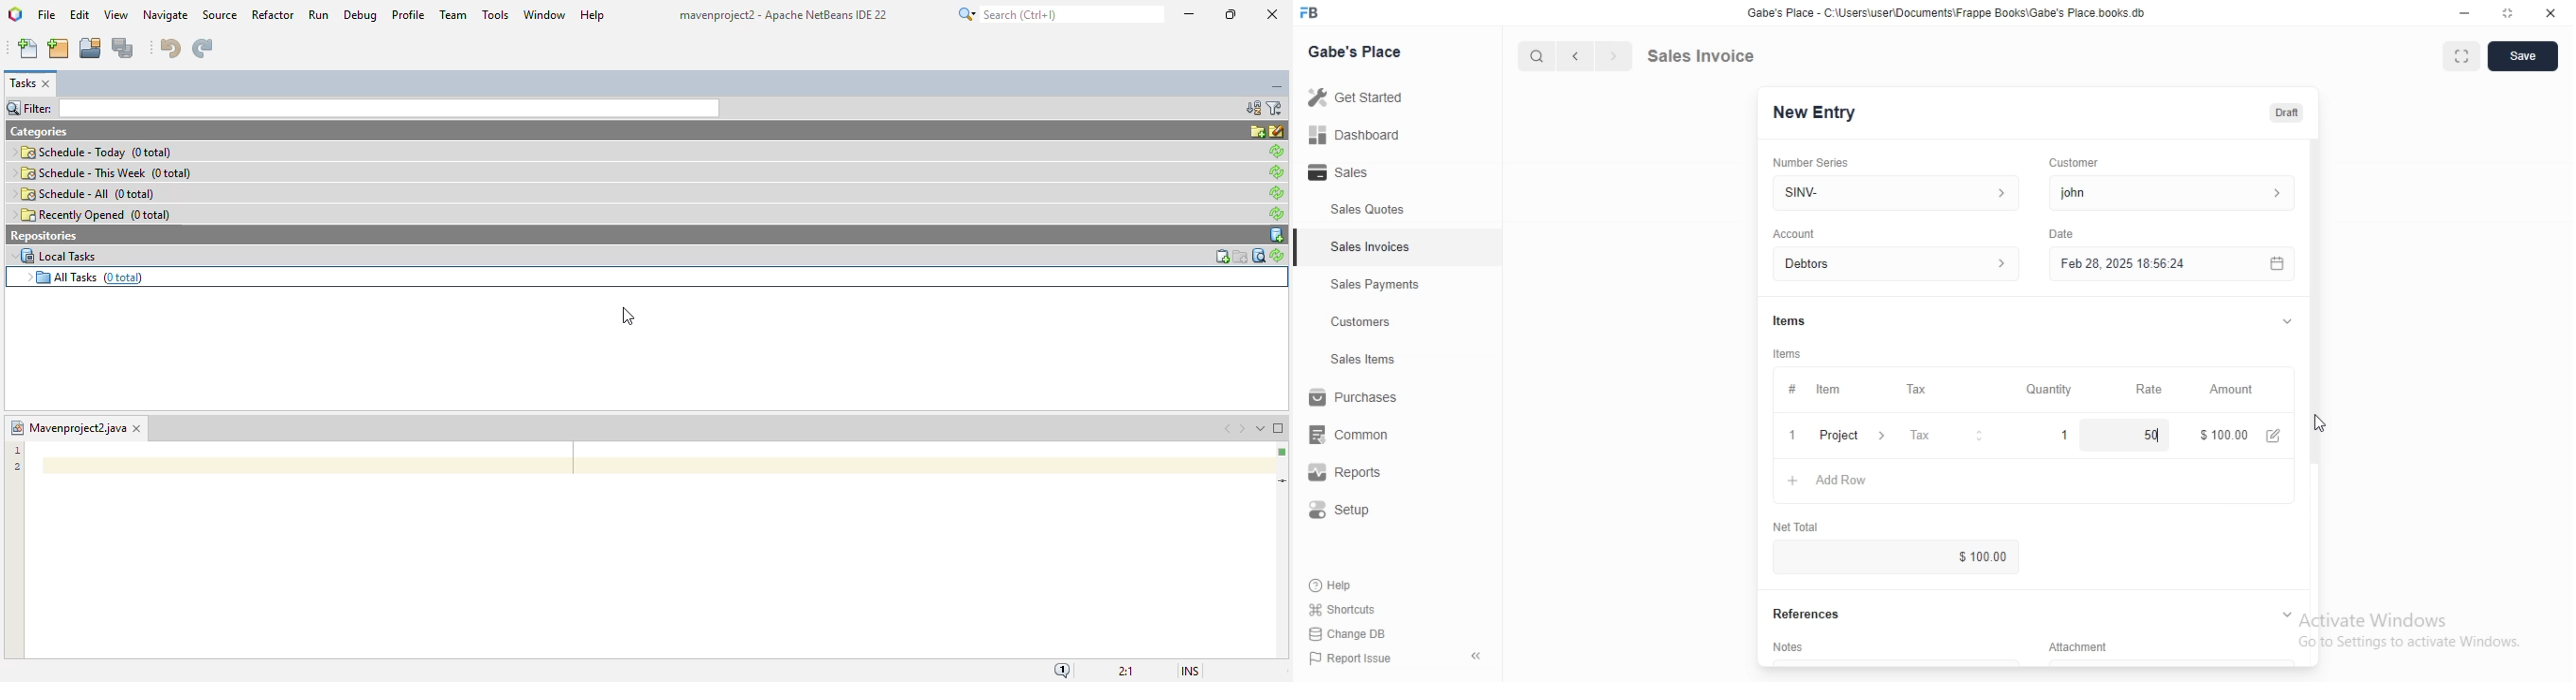 This screenshot has width=2576, height=700. What do you see at coordinates (2048, 389) in the screenshot?
I see `‘Quantity` at bounding box center [2048, 389].